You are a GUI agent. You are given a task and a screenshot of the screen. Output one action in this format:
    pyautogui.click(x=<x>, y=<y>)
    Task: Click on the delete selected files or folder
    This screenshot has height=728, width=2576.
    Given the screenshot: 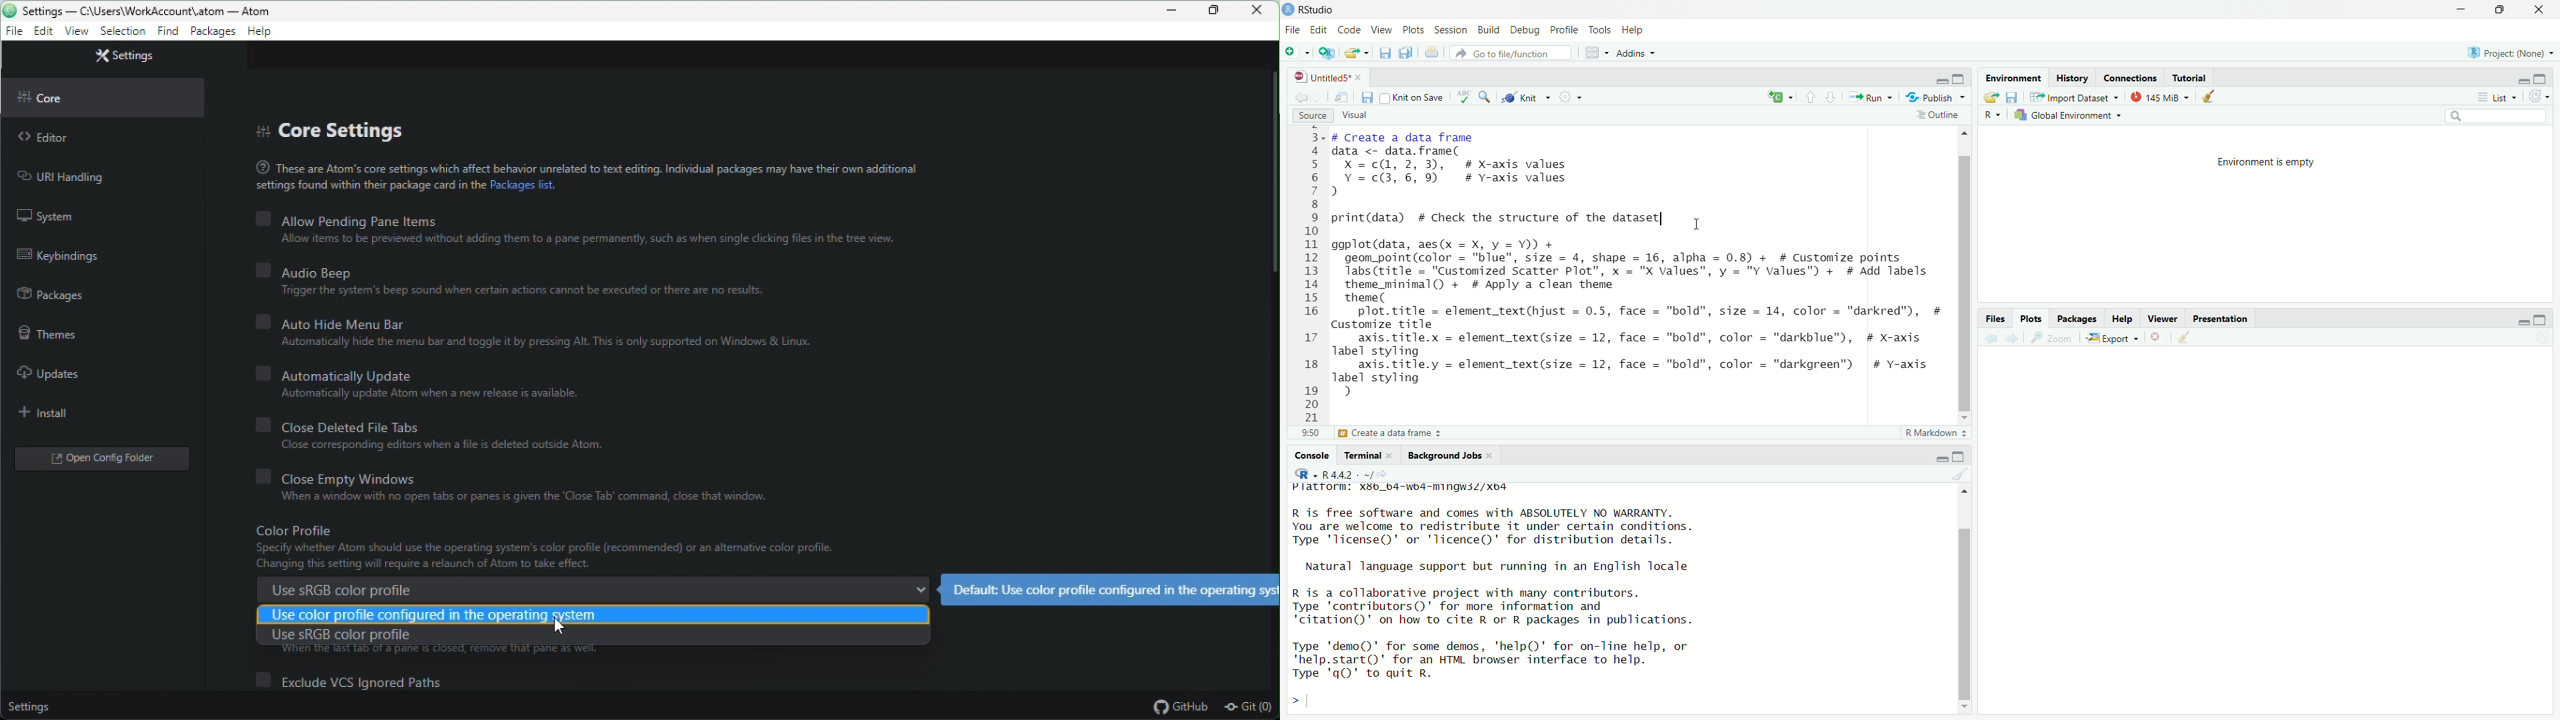 What is the action you would take?
    pyautogui.click(x=2157, y=339)
    